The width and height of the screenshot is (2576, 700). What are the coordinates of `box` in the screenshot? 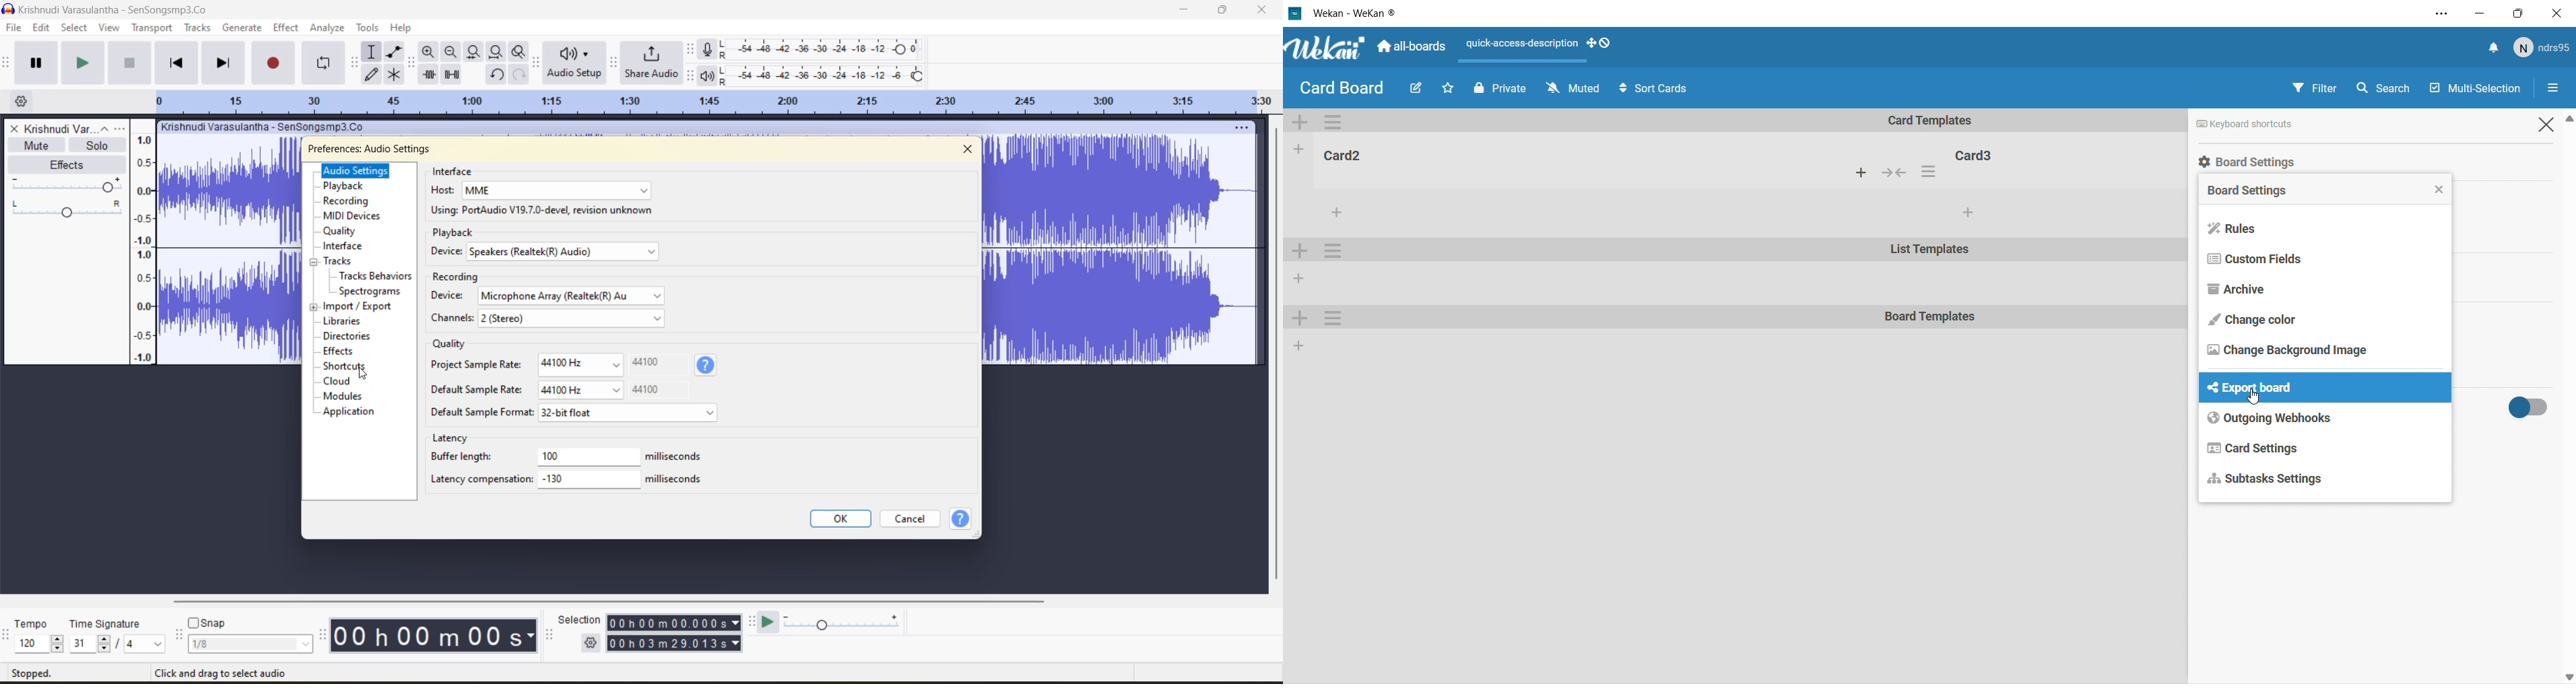 It's located at (2522, 13).